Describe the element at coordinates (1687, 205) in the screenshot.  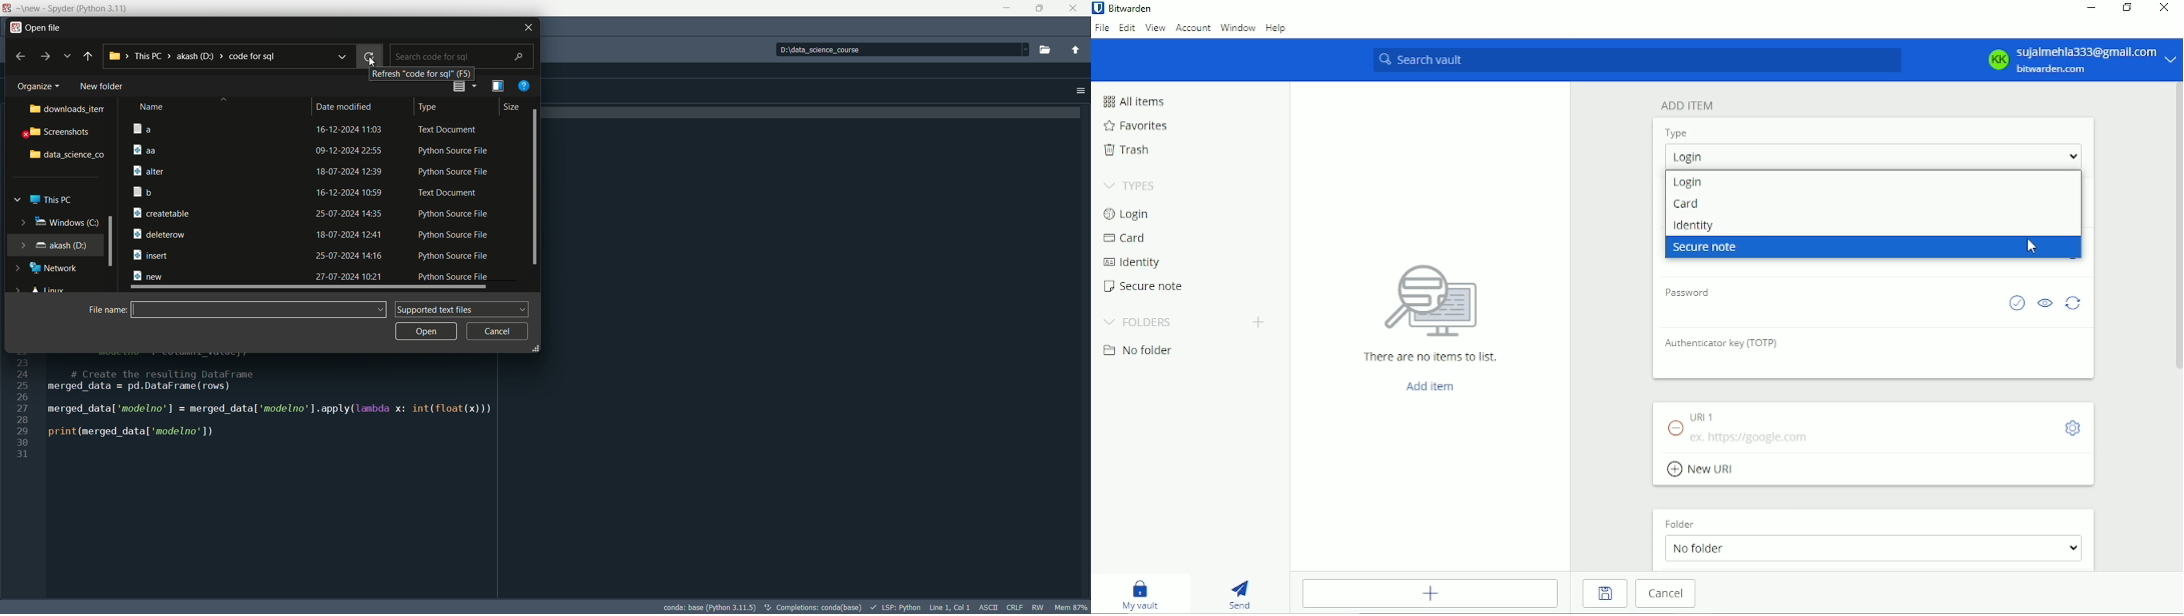
I see `Card` at that location.